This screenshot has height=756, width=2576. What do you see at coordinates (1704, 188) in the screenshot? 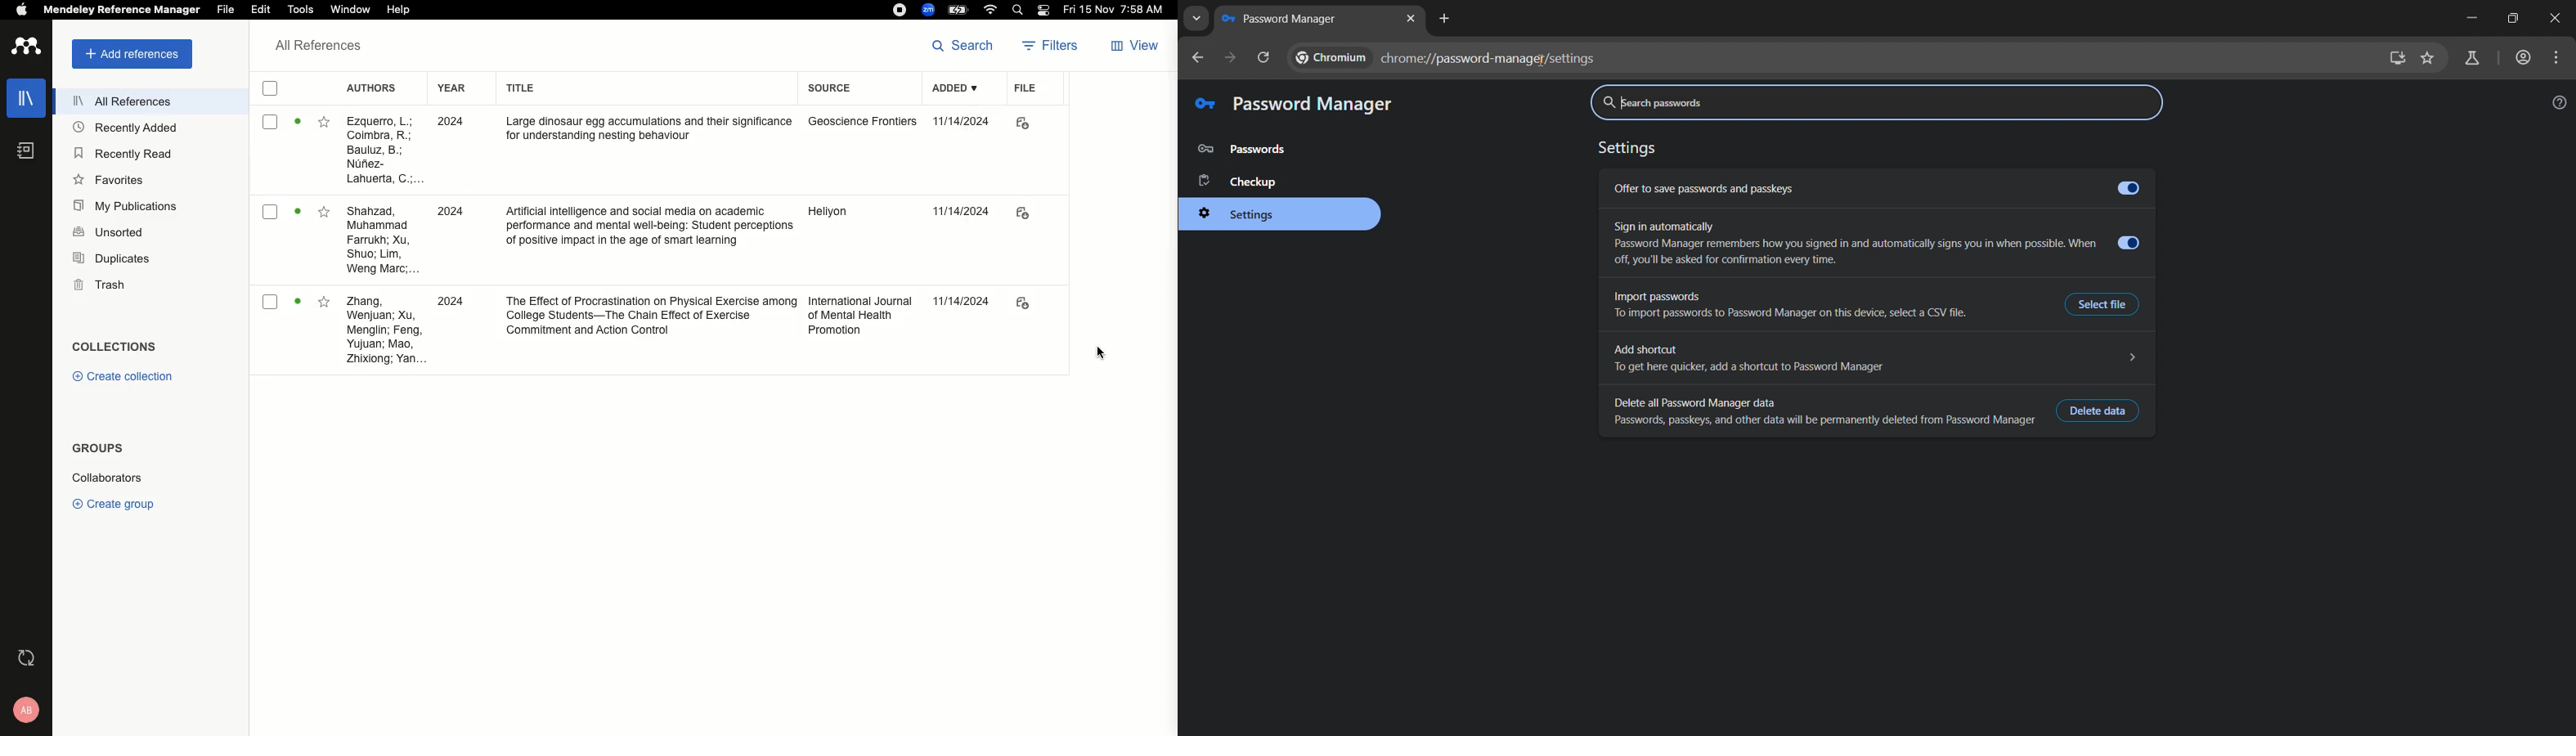
I see `offer to save passwords and passkeys` at bounding box center [1704, 188].